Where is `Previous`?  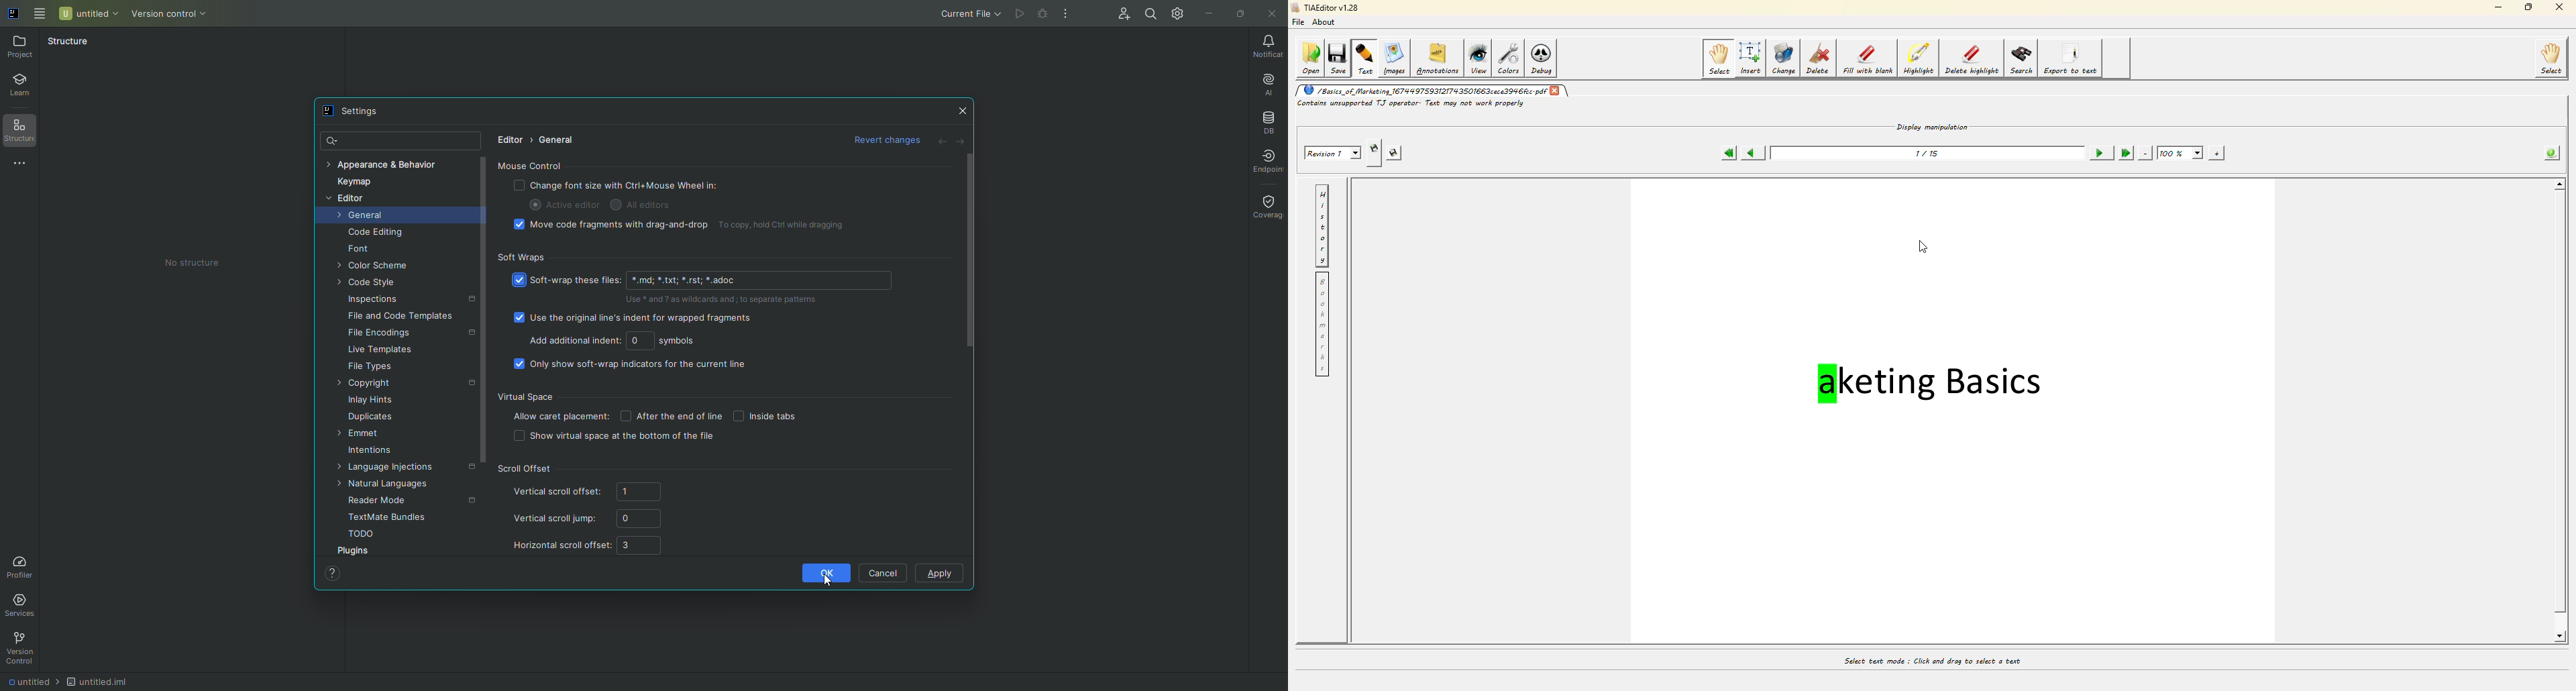
Previous is located at coordinates (941, 143).